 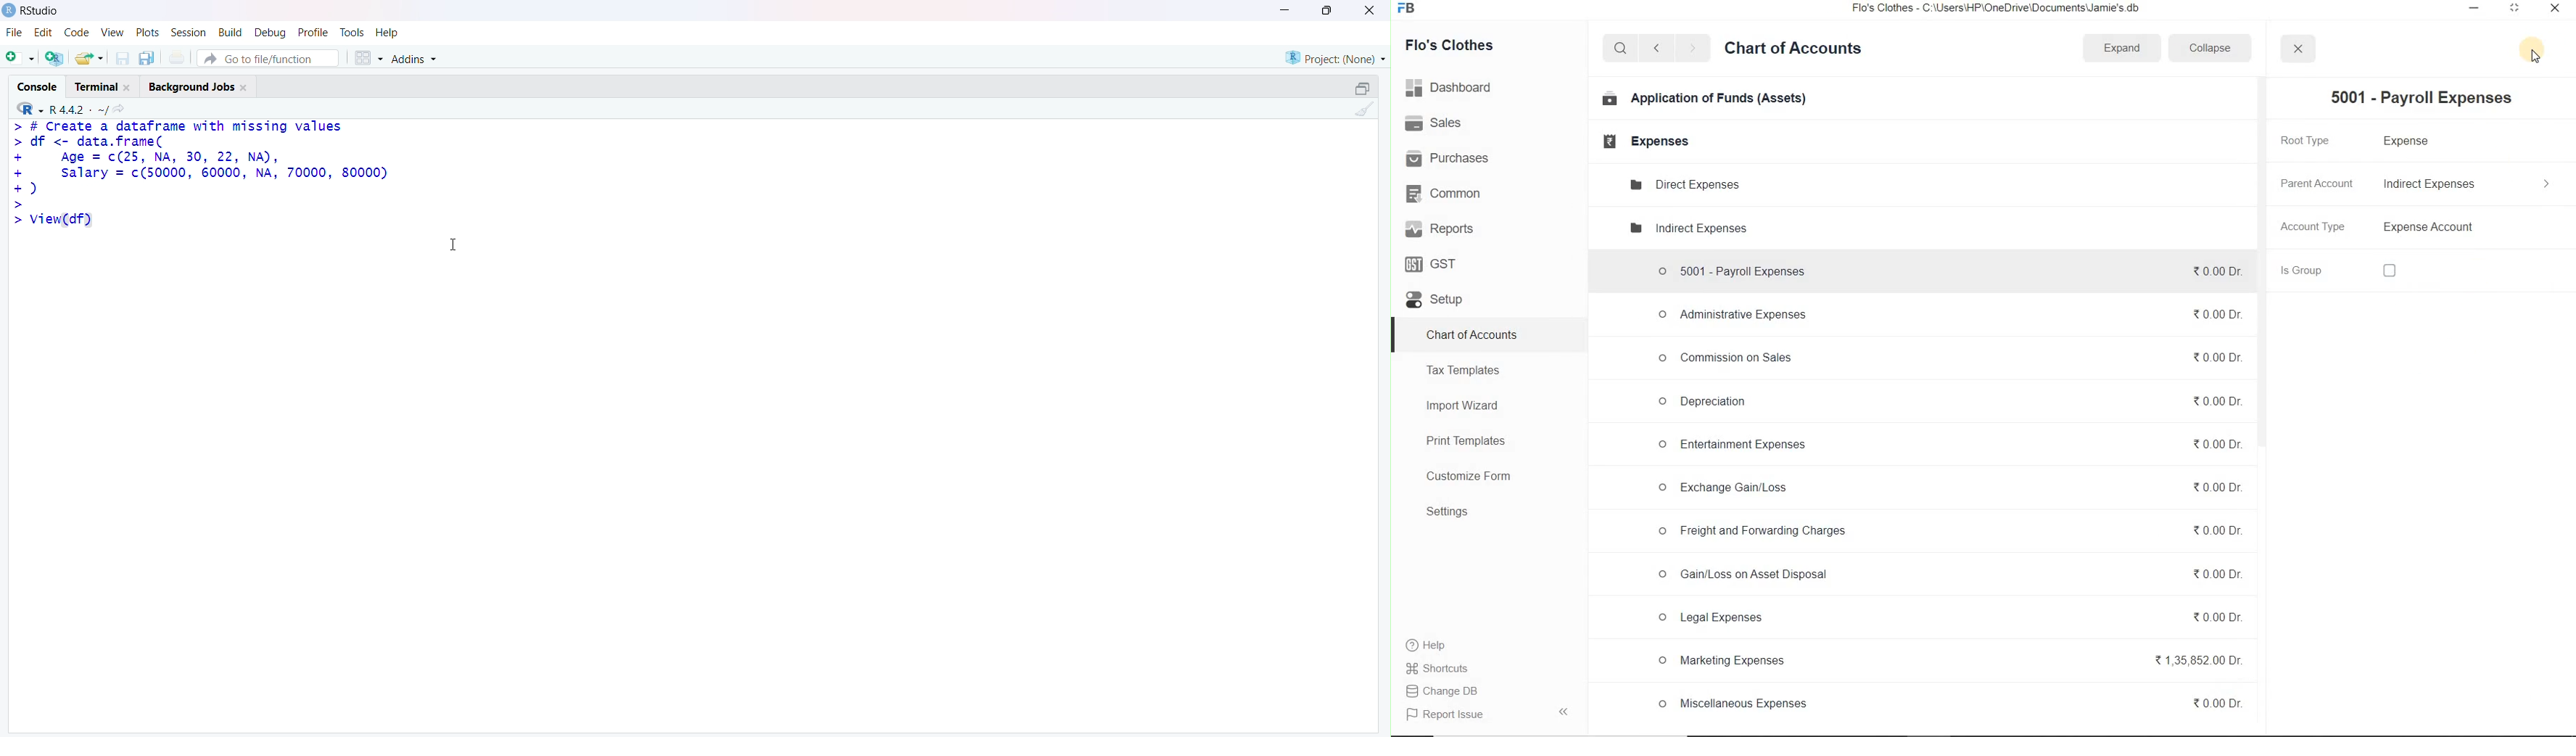 What do you see at coordinates (461, 243) in the screenshot?
I see `Text cursor` at bounding box center [461, 243].